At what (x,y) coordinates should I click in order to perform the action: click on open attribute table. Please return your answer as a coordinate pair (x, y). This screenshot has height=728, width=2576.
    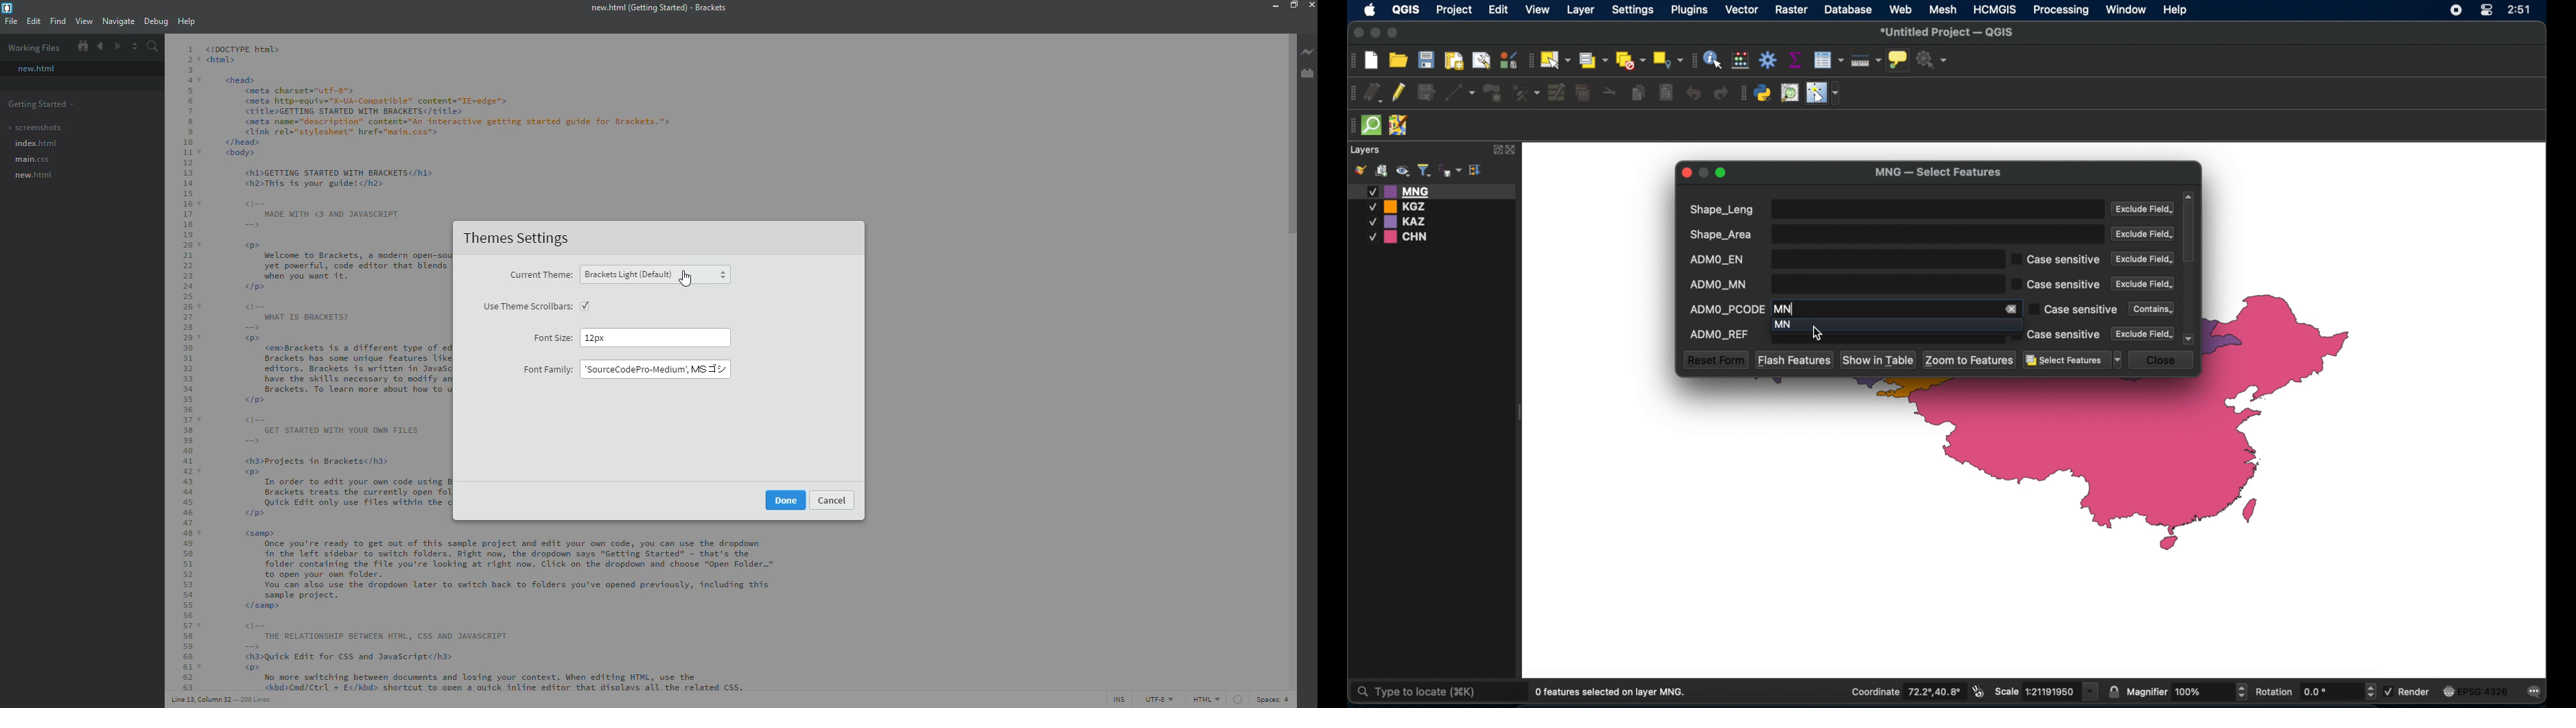
    Looking at the image, I should click on (1830, 60).